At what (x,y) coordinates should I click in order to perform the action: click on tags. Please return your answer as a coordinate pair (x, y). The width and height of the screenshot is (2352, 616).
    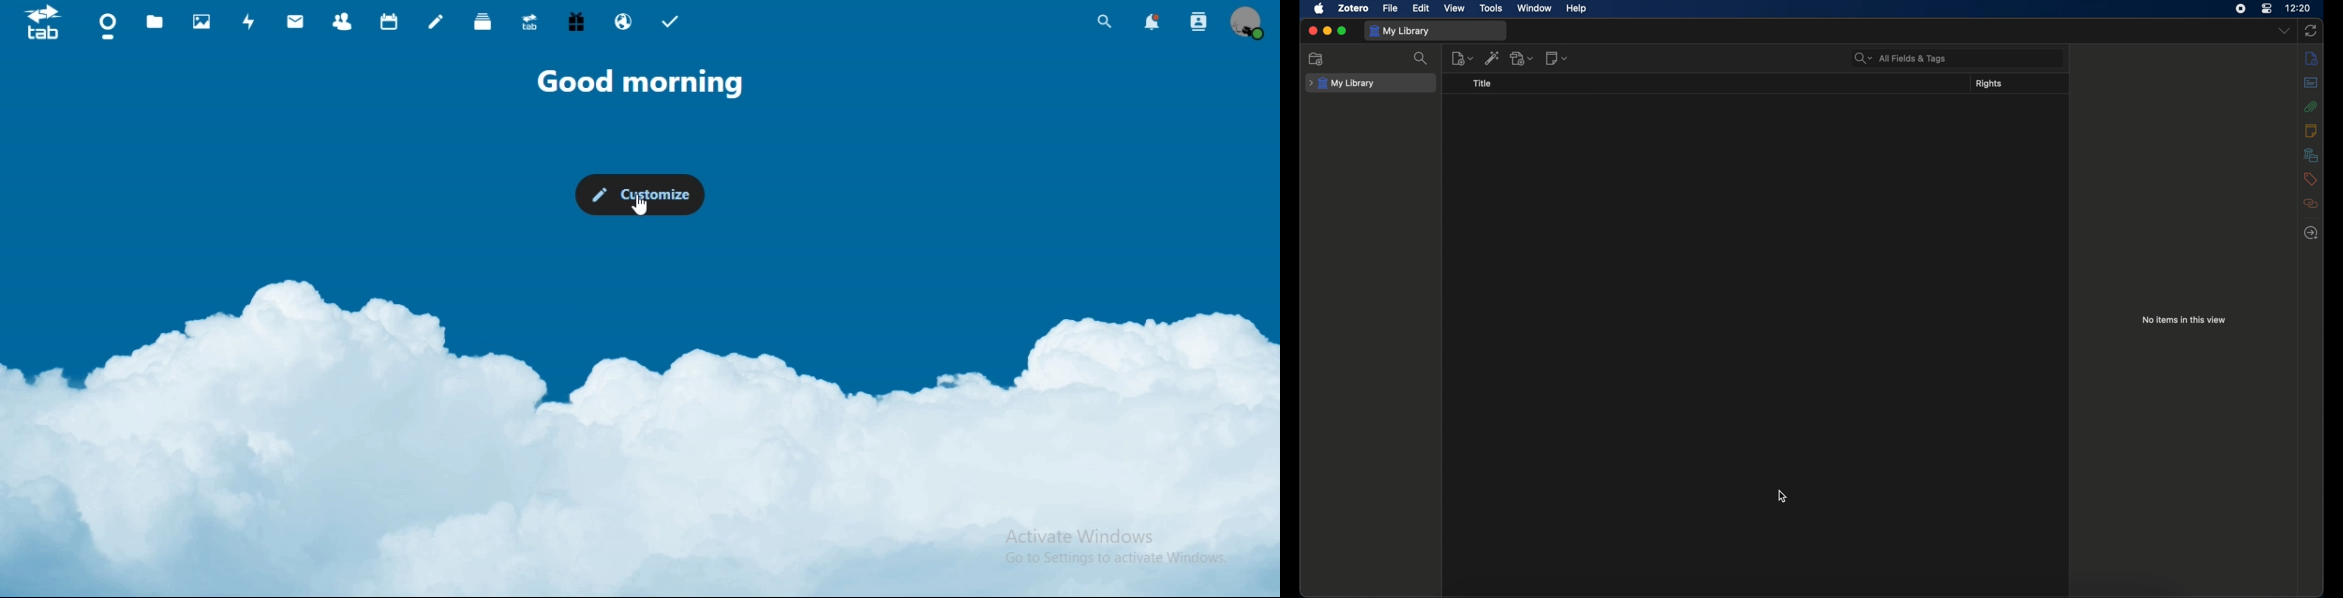
    Looking at the image, I should click on (2310, 179).